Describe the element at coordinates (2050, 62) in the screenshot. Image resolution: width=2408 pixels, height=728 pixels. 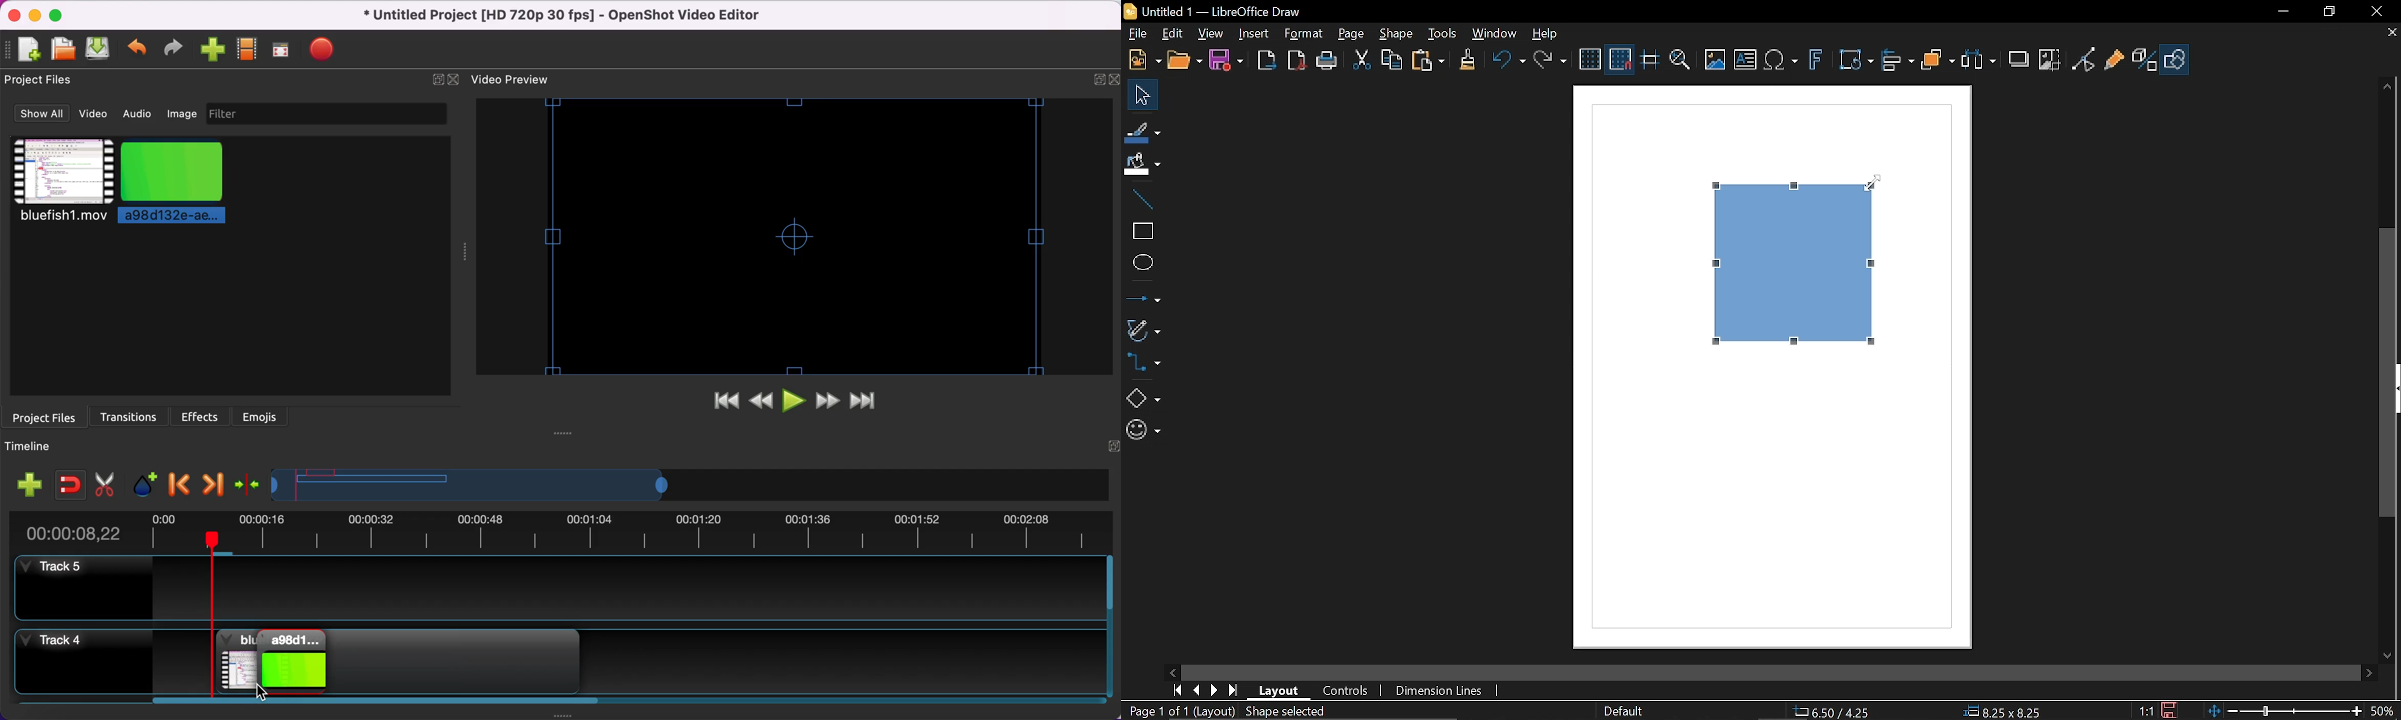
I see `Crop image` at that location.